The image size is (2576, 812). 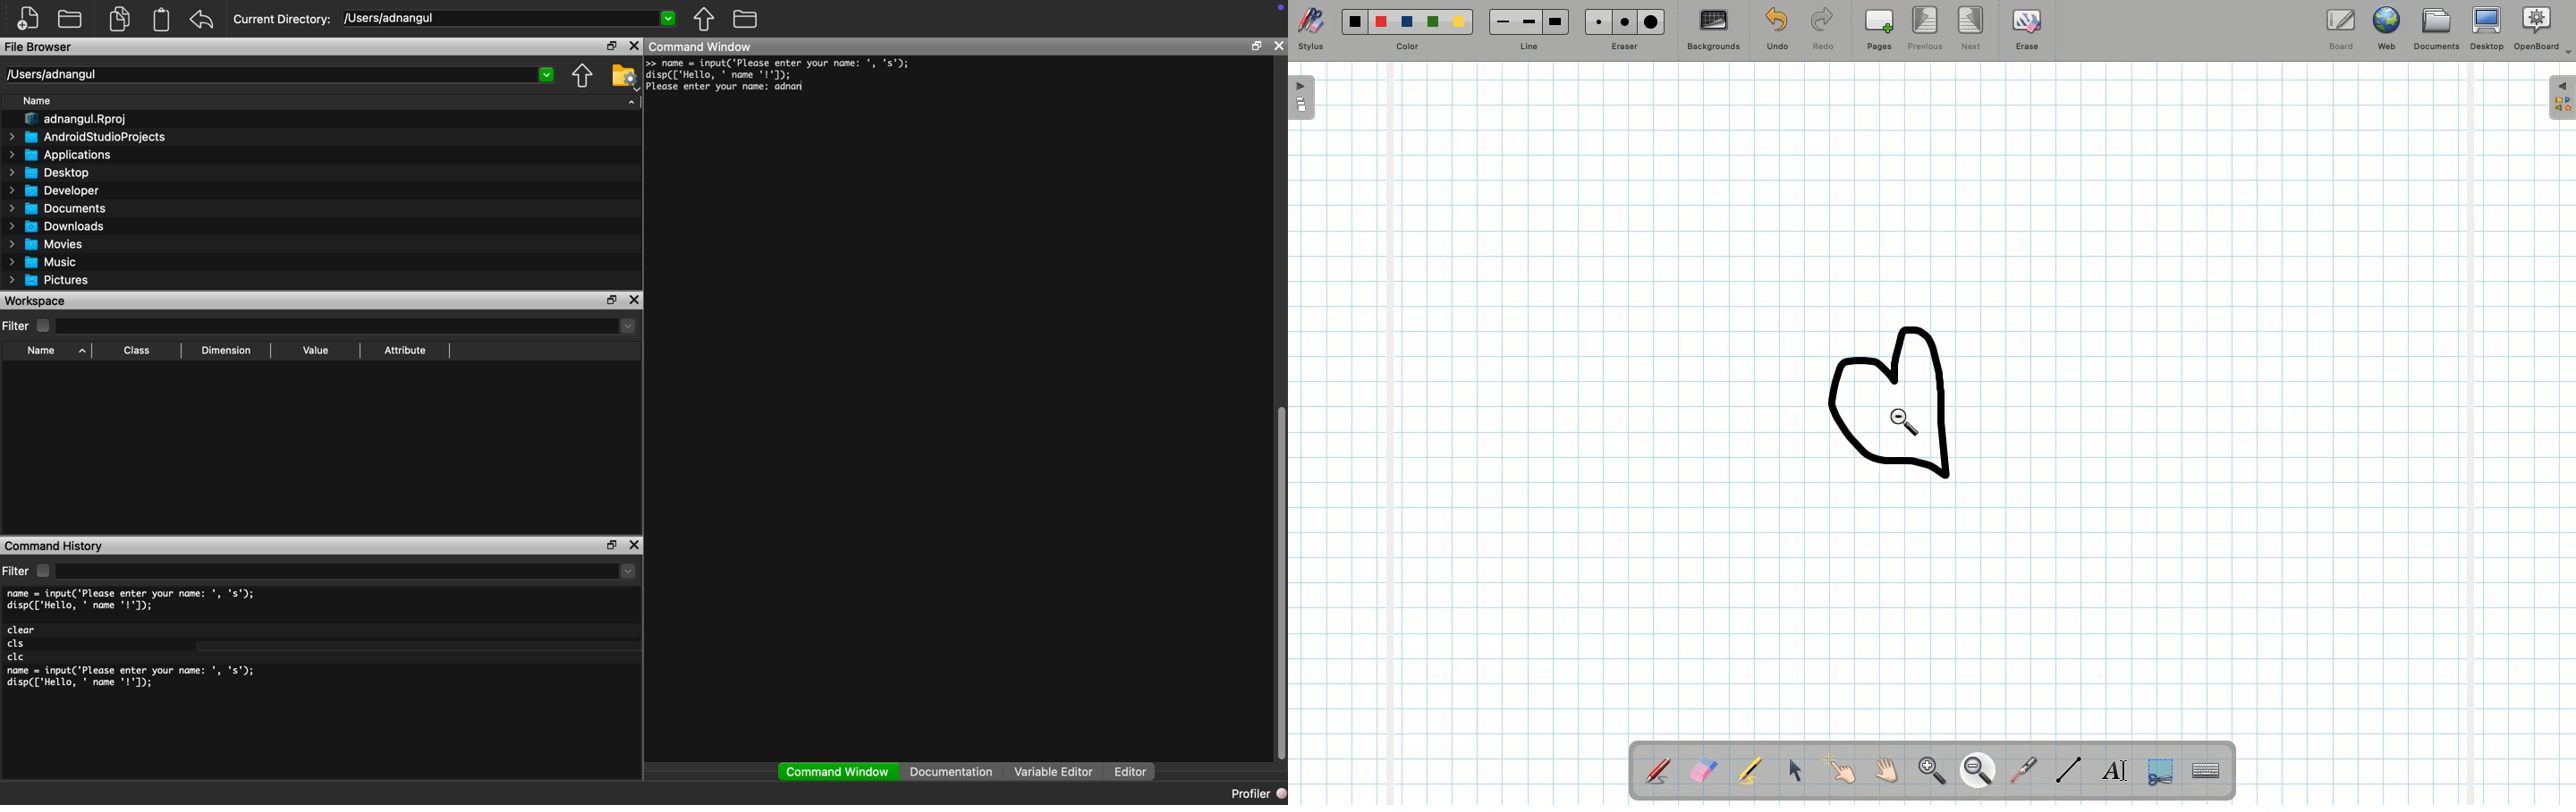 What do you see at coordinates (1281, 7) in the screenshot?
I see `icon` at bounding box center [1281, 7].